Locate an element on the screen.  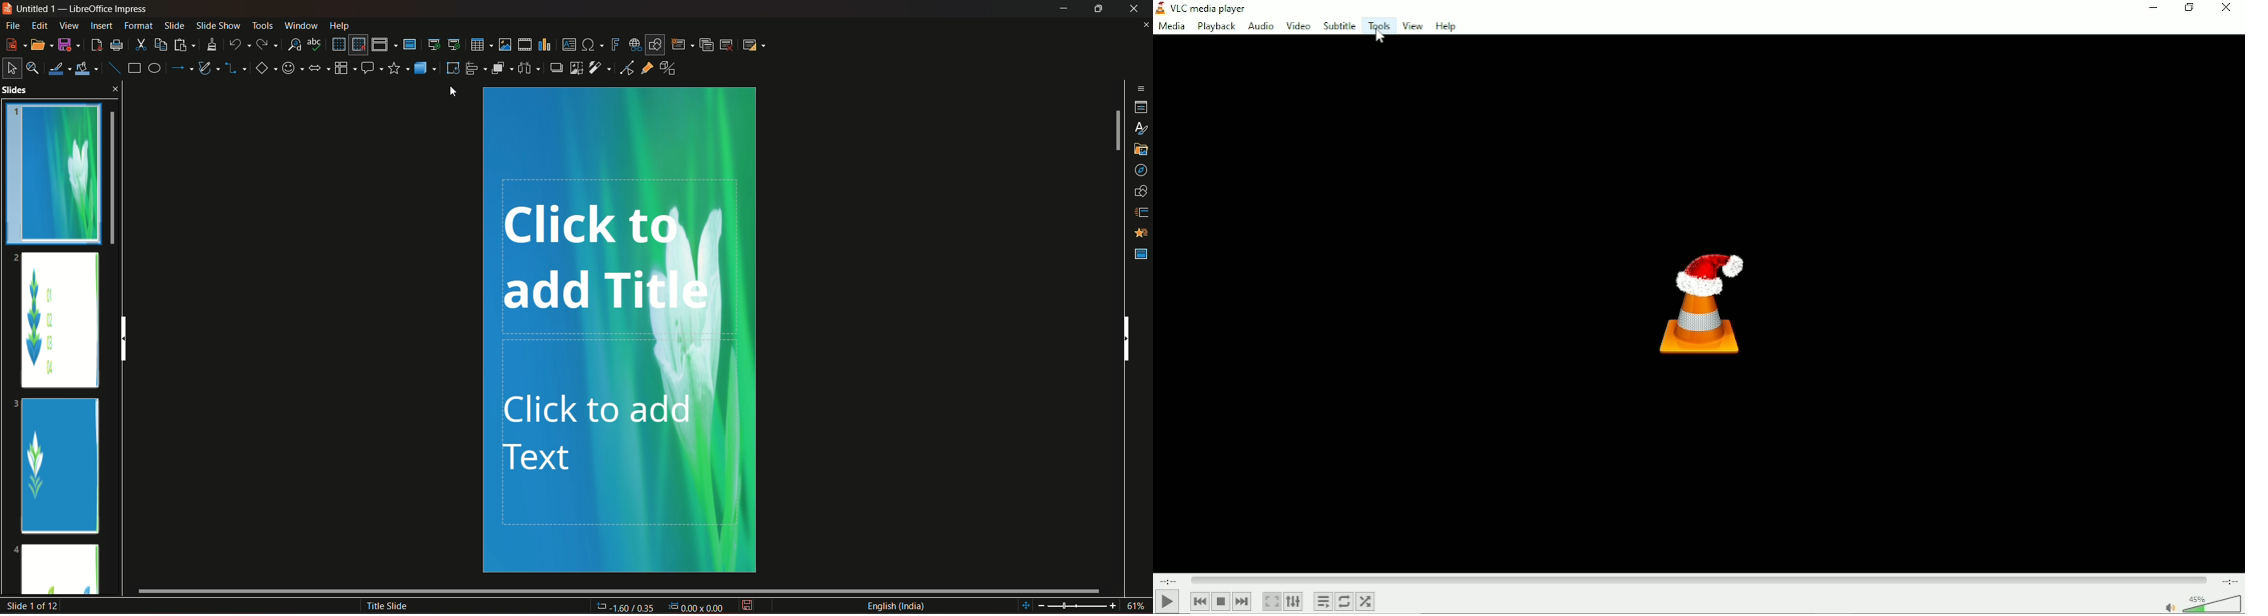
toggle extrusion is located at coordinates (669, 69).